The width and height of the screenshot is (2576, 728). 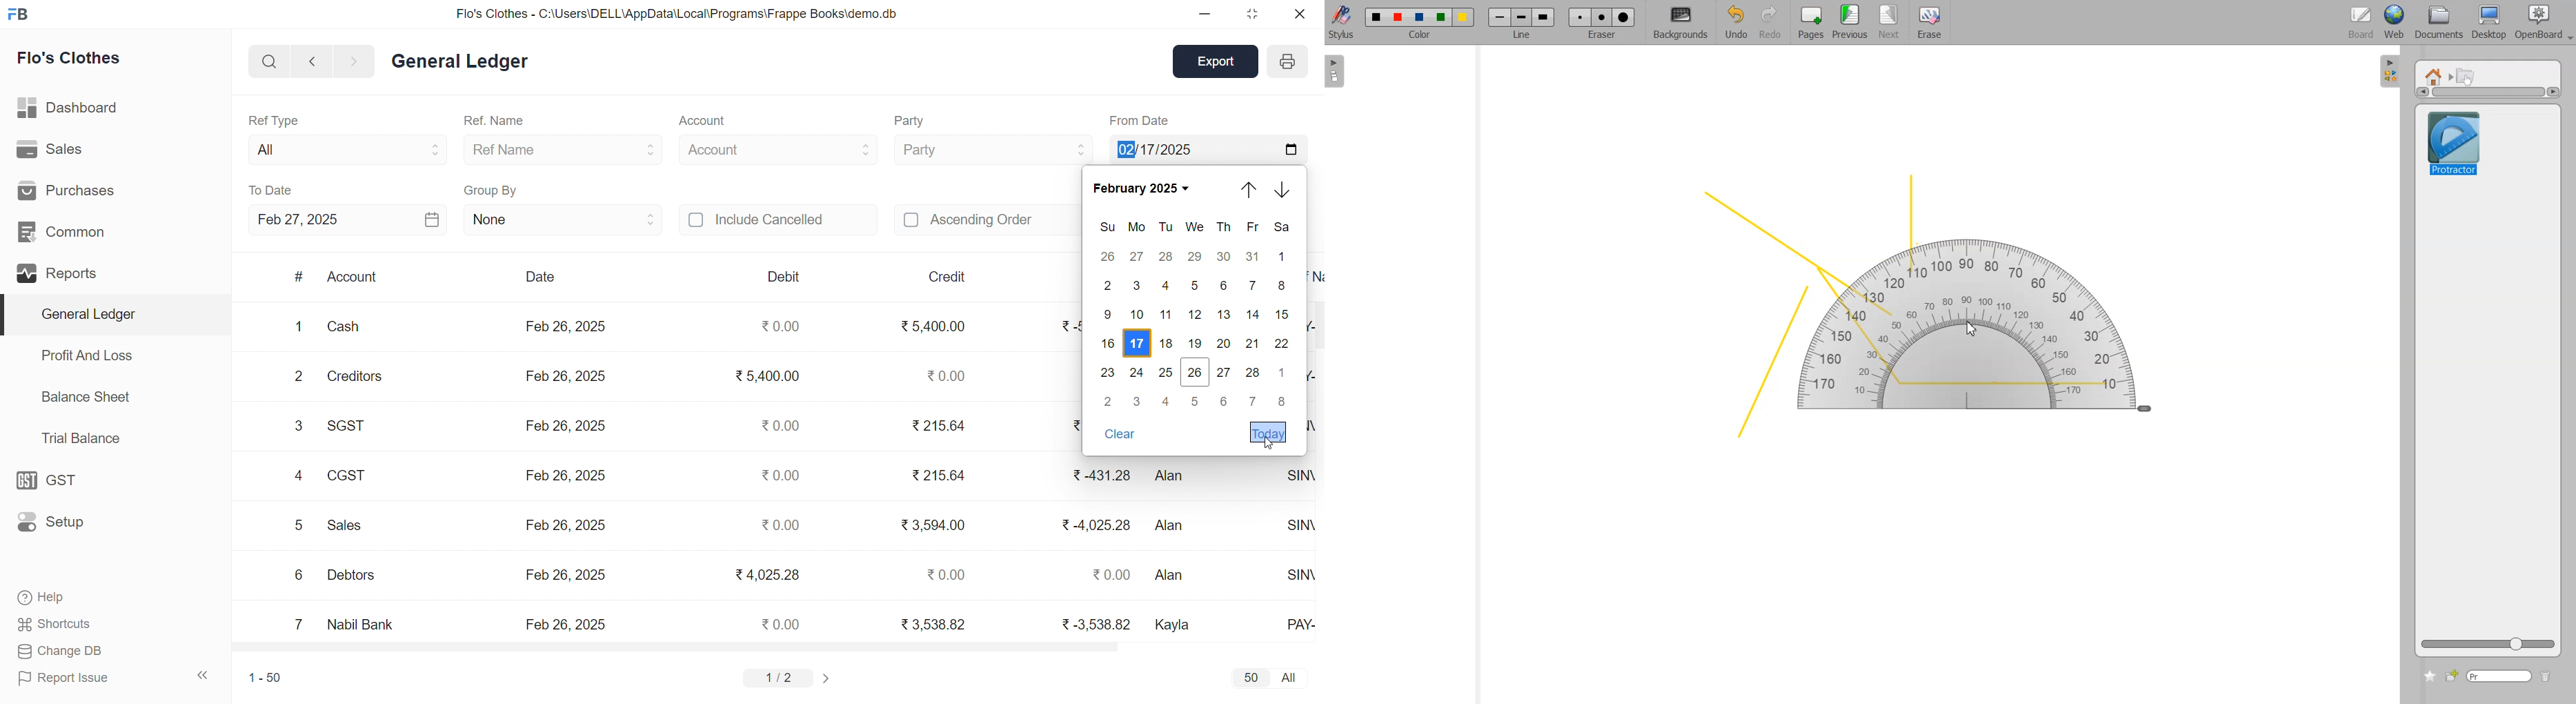 What do you see at coordinates (1166, 315) in the screenshot?
I see `11` at bounding box center [1166, 315].